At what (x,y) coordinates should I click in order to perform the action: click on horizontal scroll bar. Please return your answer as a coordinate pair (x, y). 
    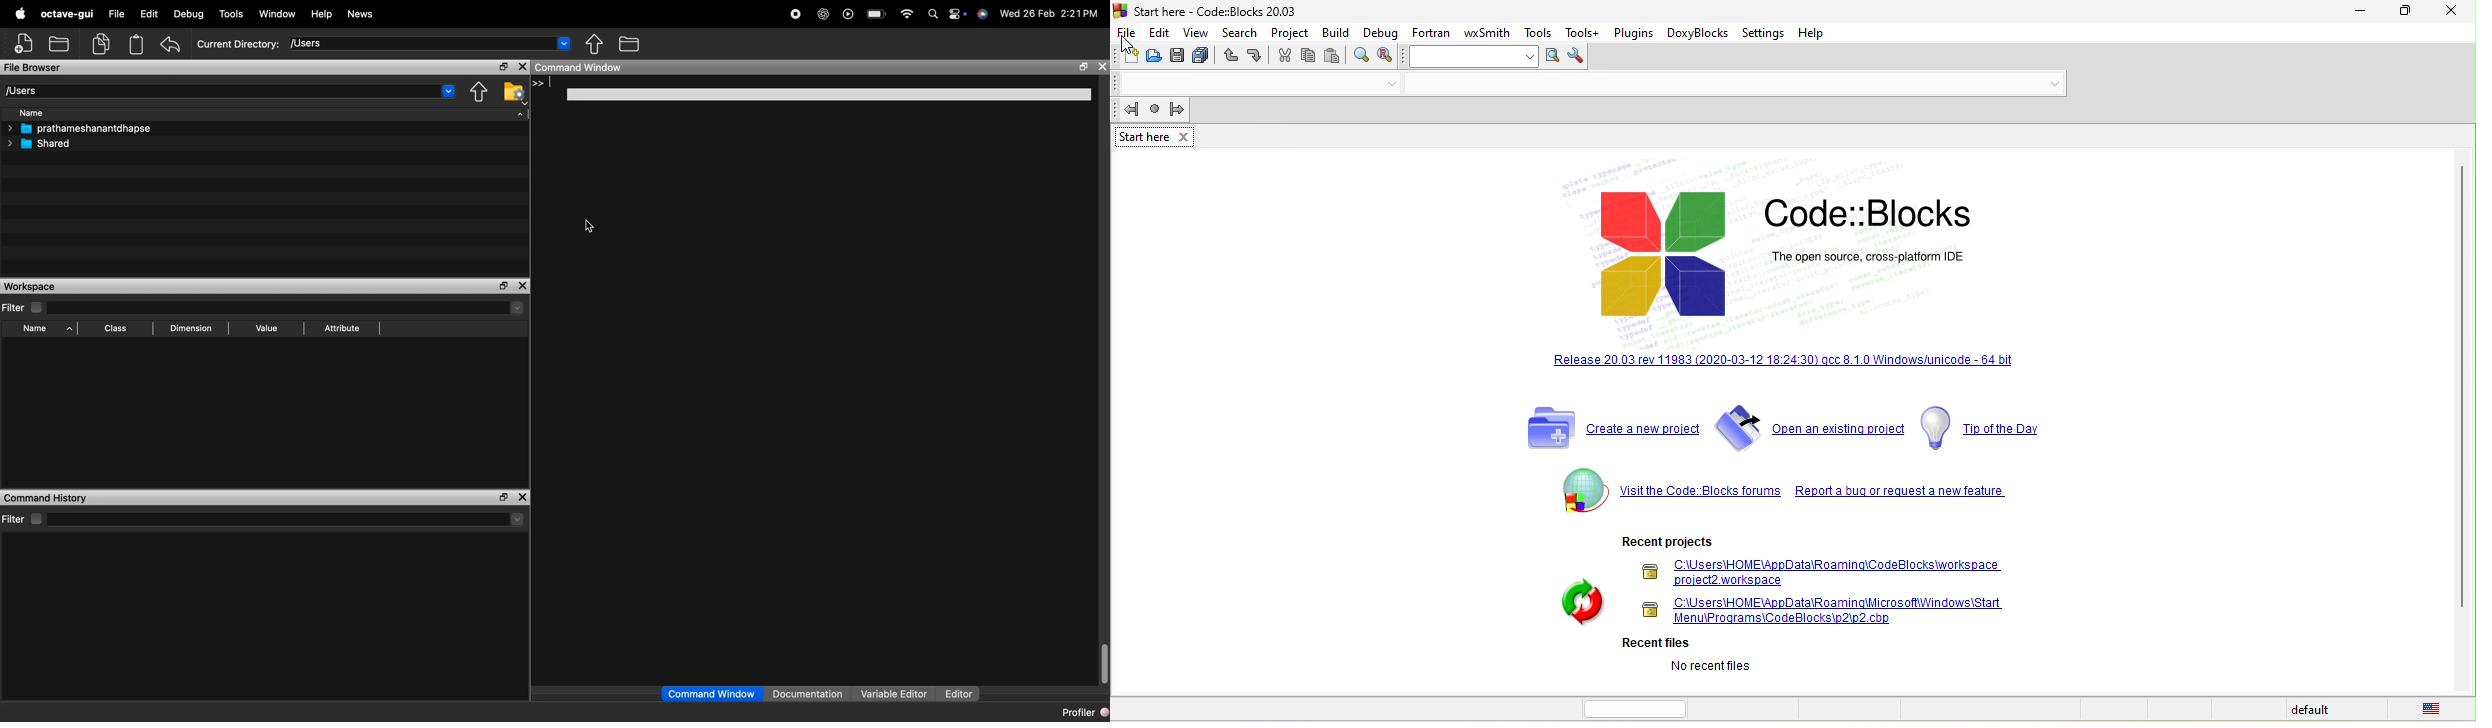
    Looking at the image, I should click on (1641, 707).